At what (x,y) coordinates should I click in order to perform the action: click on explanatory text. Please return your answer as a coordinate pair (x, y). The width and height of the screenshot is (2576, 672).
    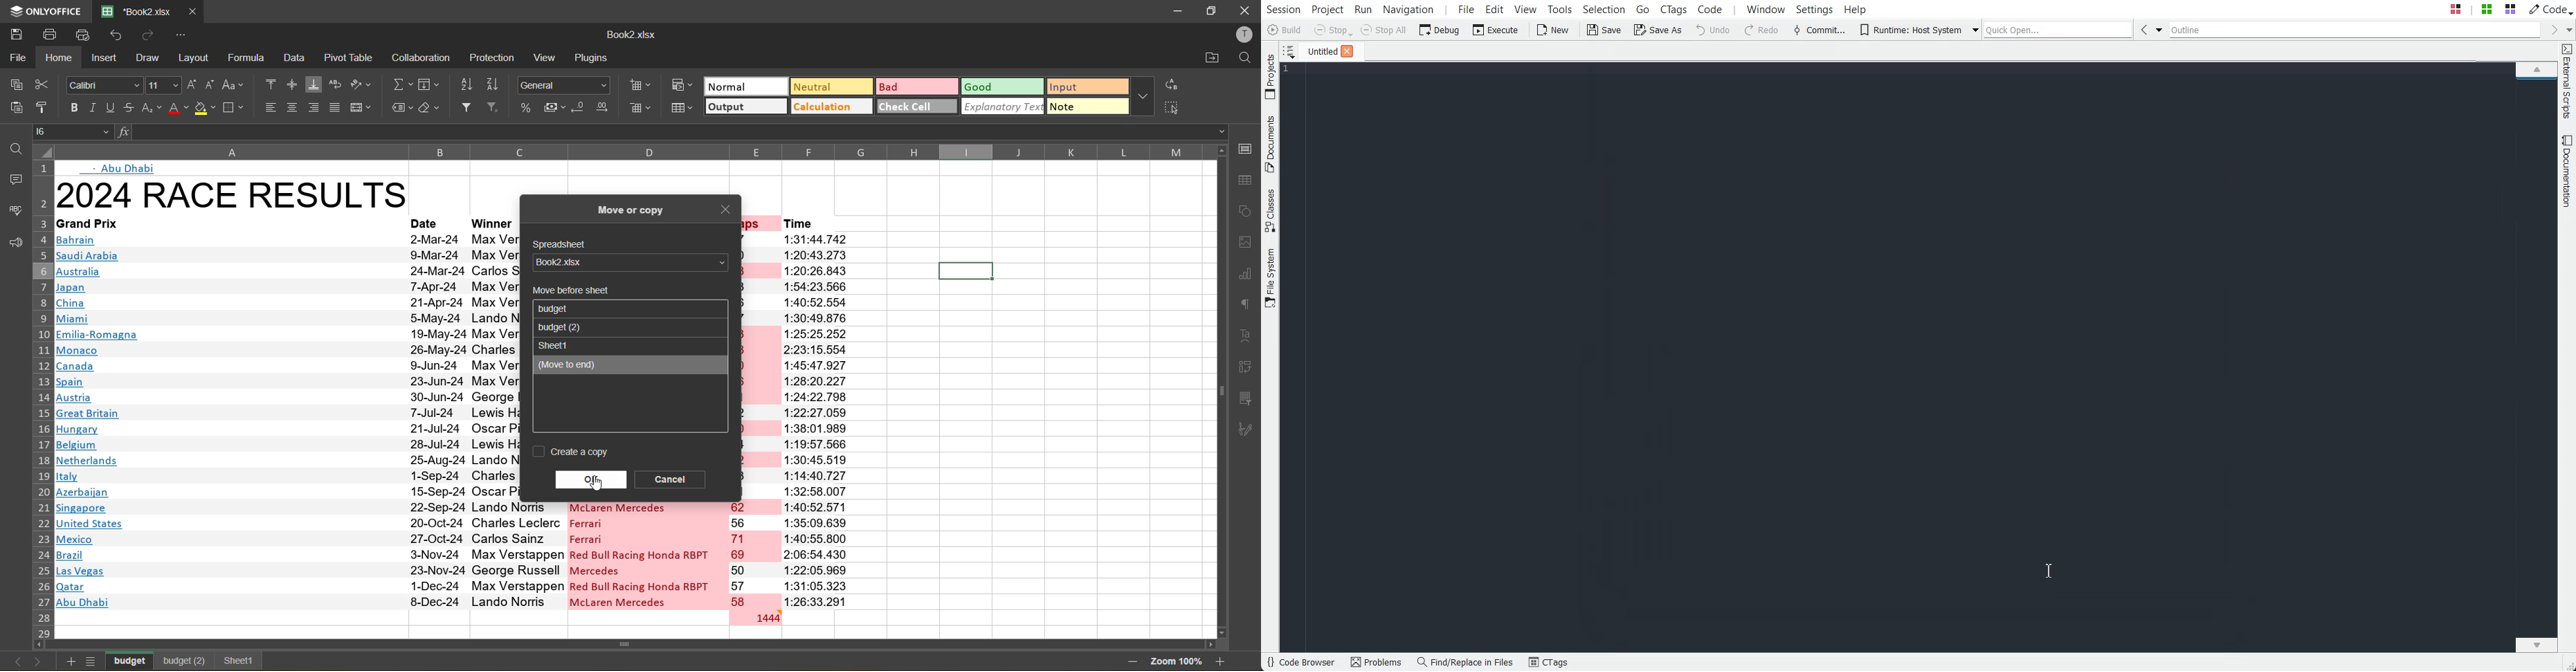
    Looking at the image, I should click on (1004, 106).